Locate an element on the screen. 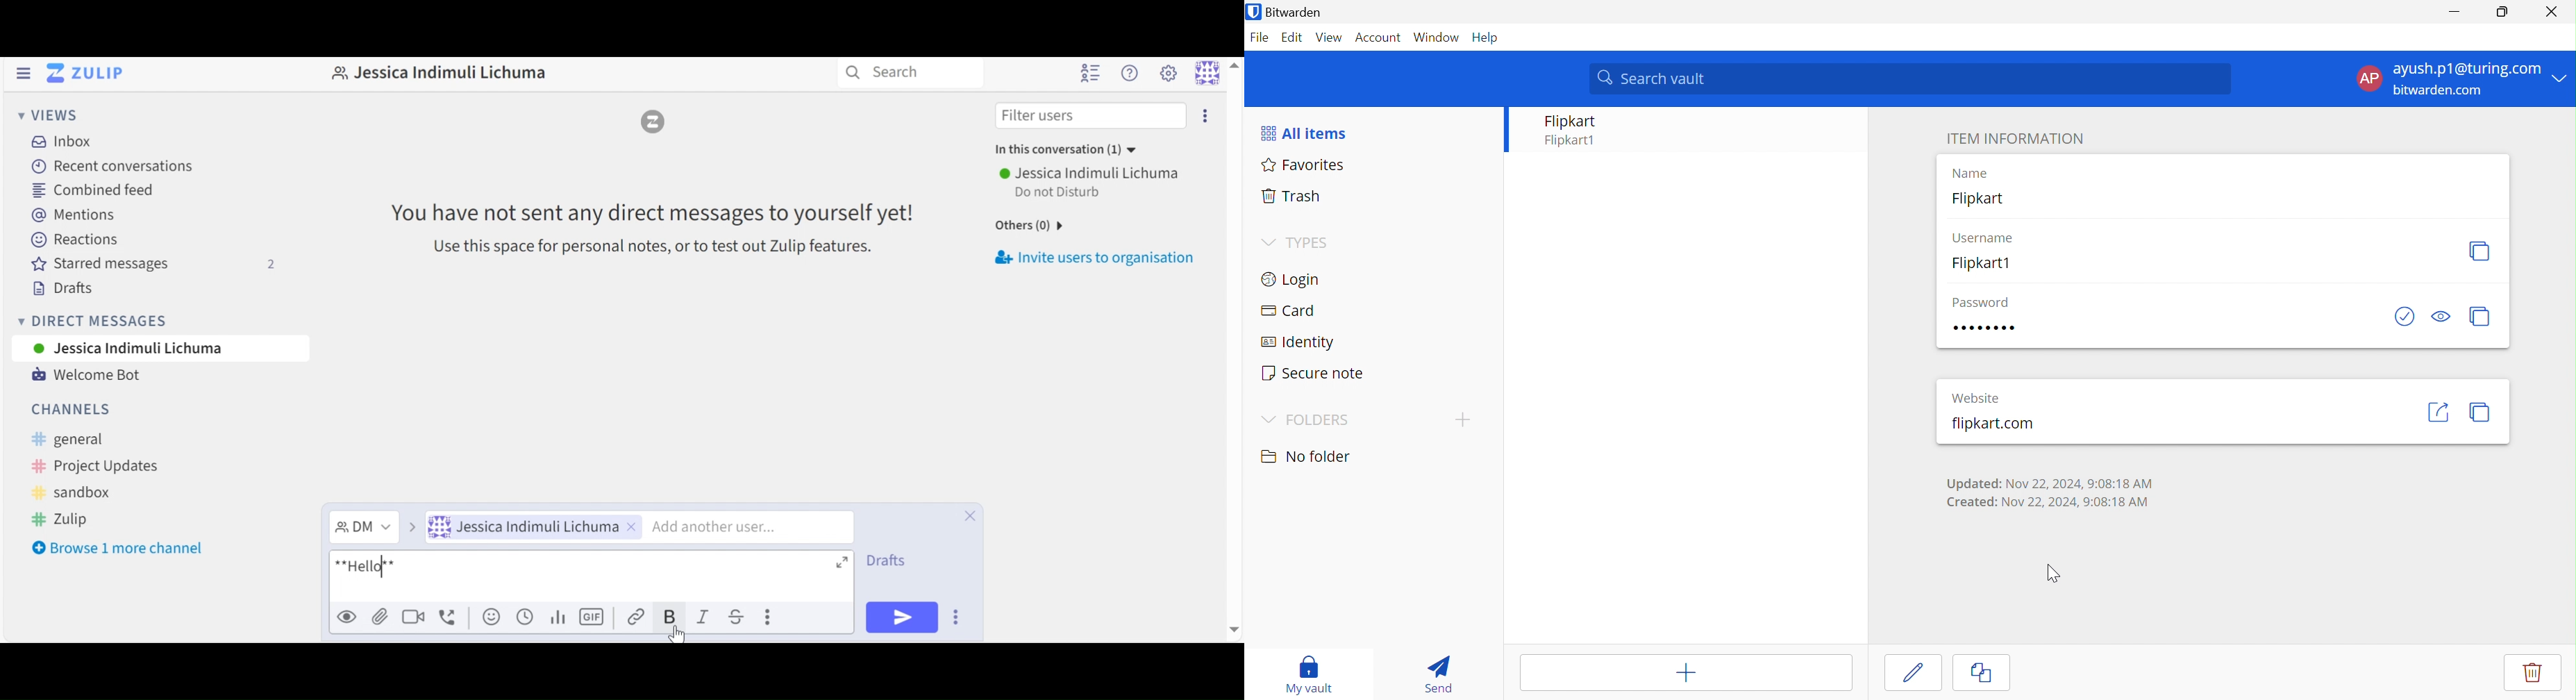  Message is located at coordinates (593, 576).